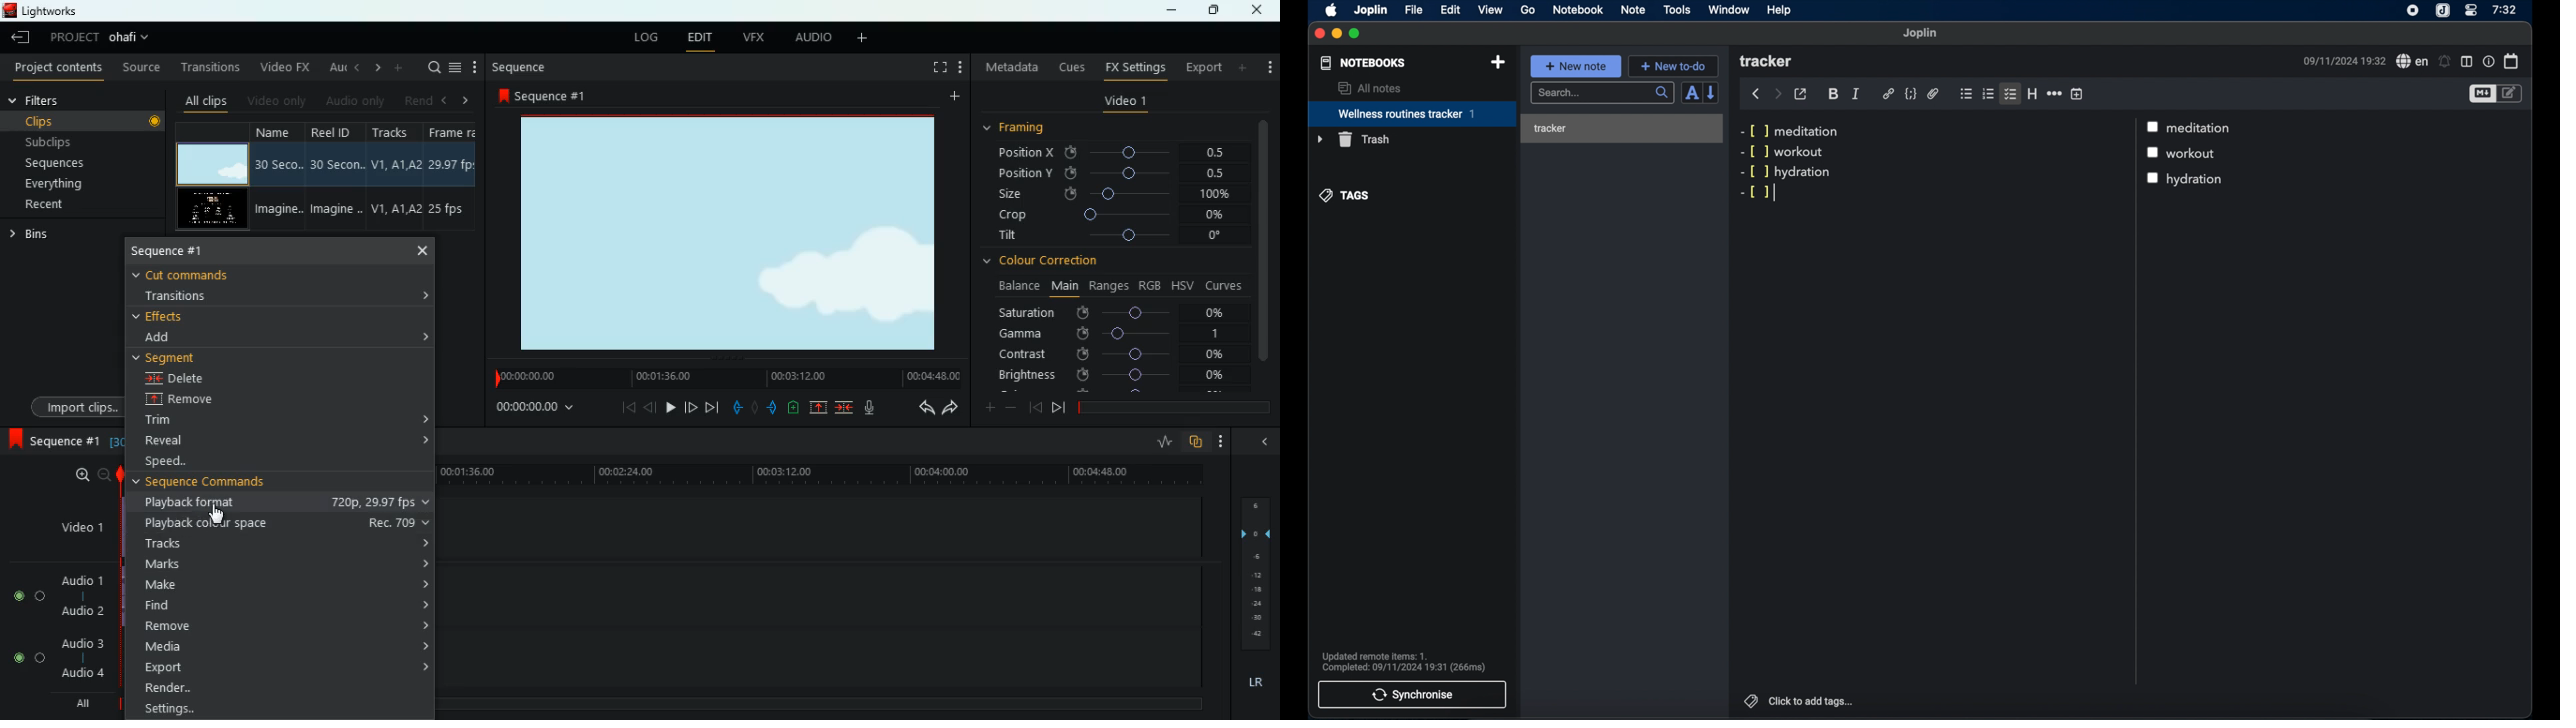 The height and width of the screenshot is (728, 2576). I want to click on note, so click(1633, 11).